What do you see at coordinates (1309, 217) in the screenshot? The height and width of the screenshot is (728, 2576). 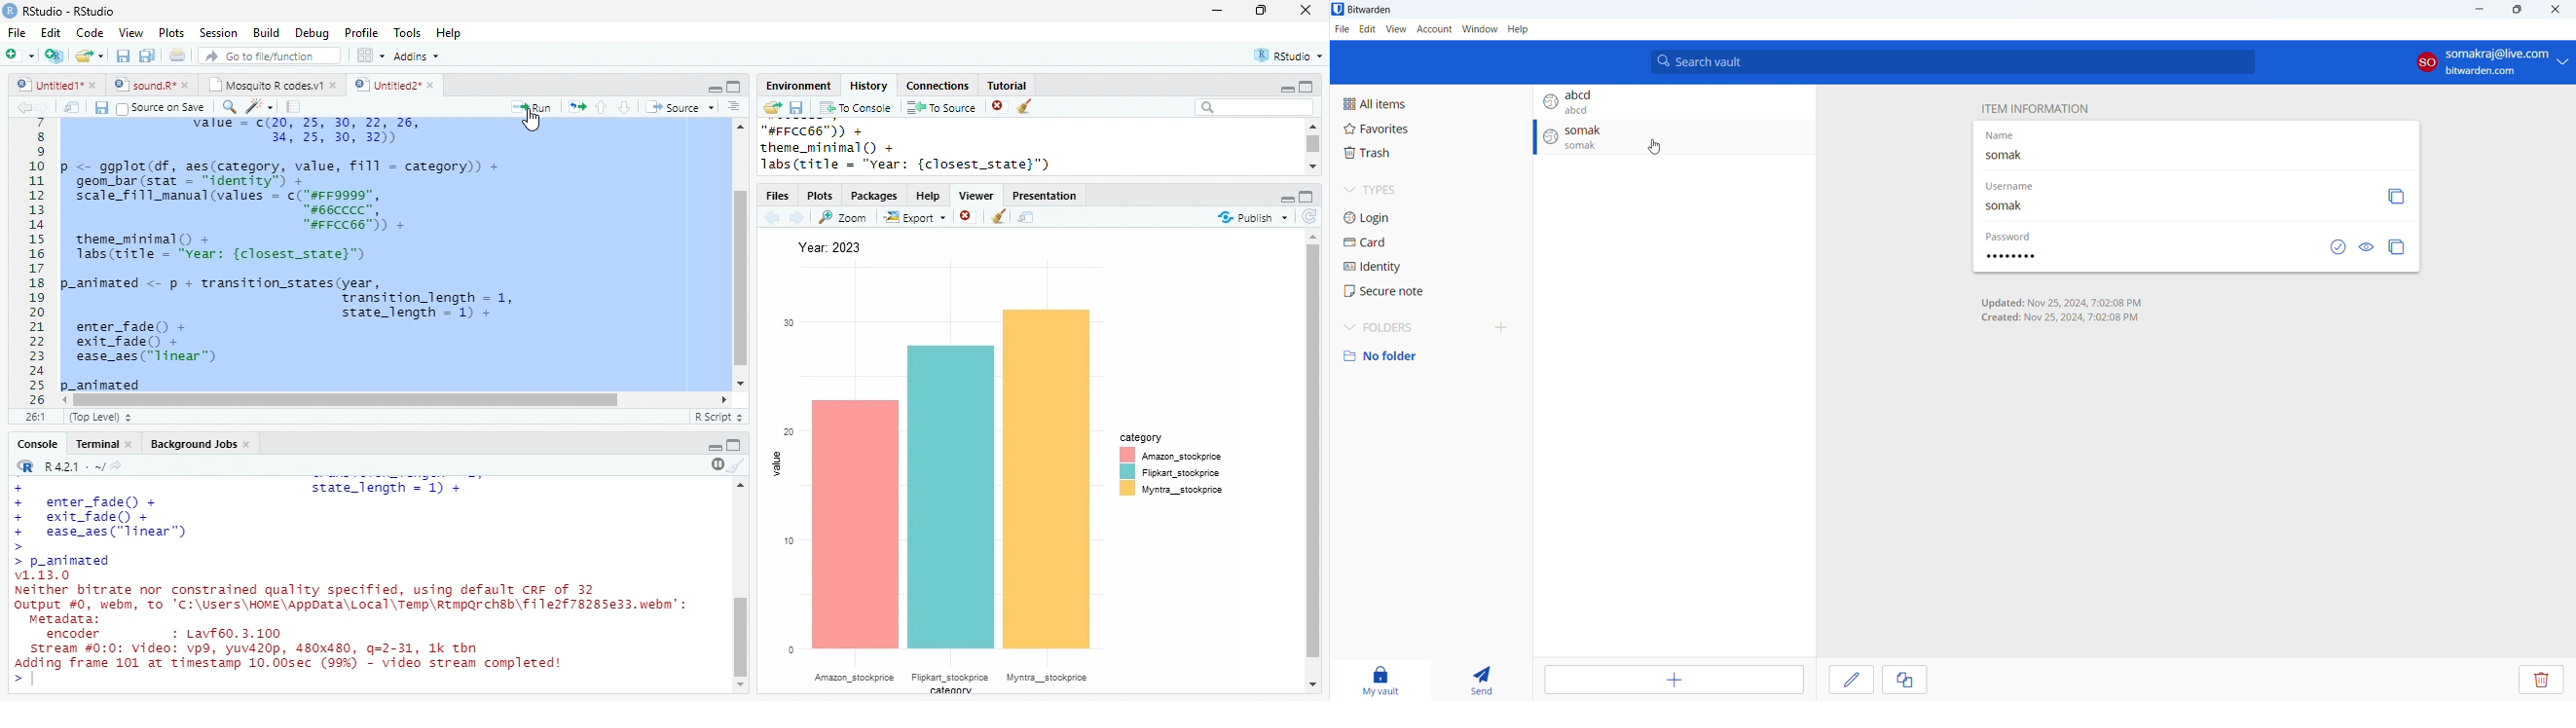 I see `refresh` at bounding box center [1309, 217].